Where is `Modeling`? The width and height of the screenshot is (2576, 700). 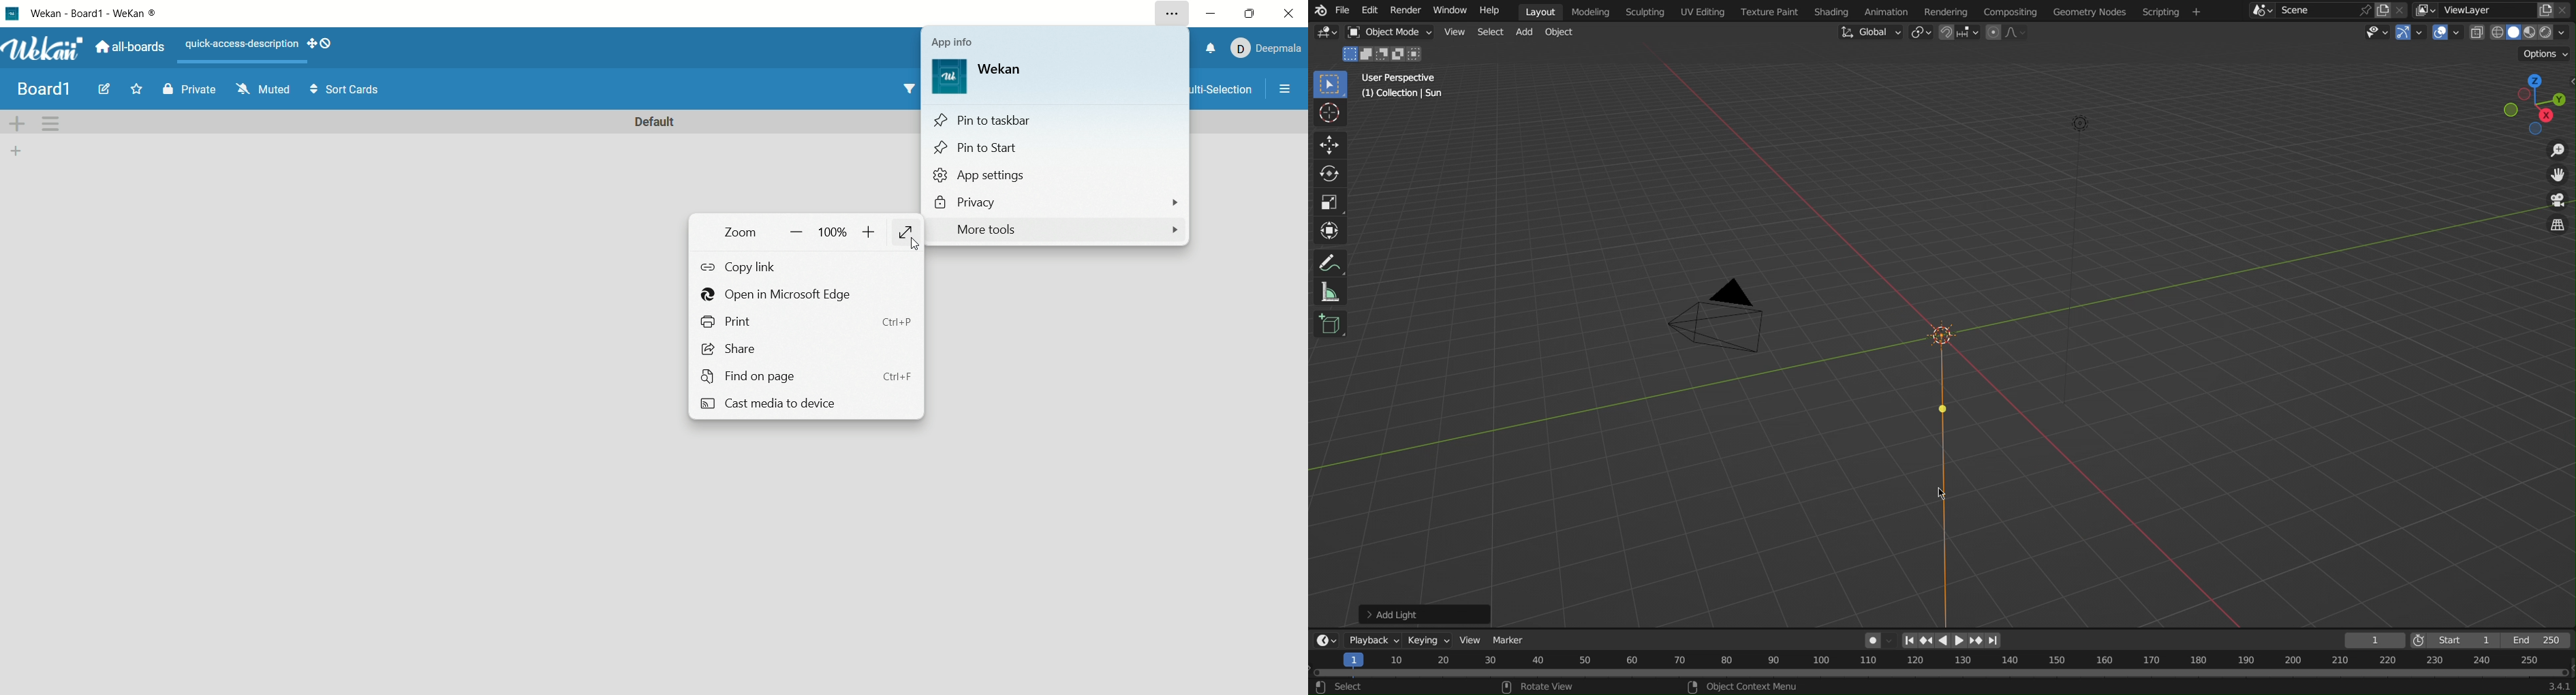 Modeling is located at coordinates (1595, 11).